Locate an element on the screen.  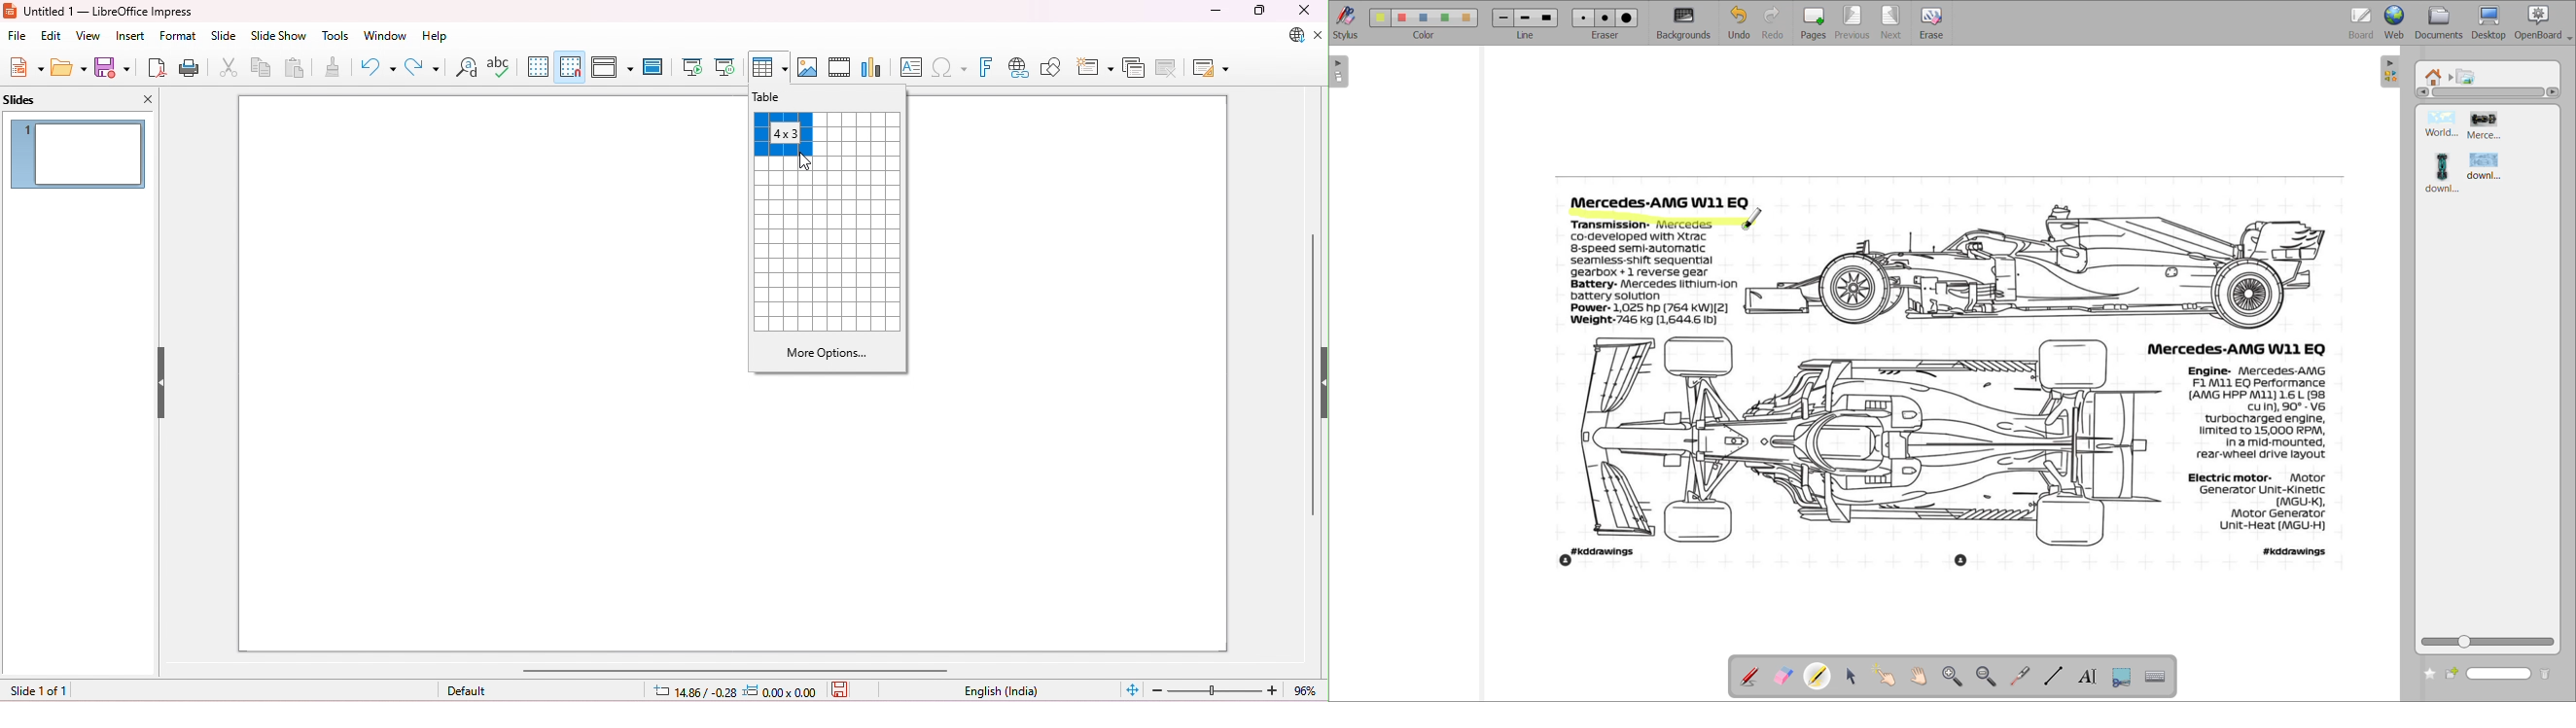
tools is located at coordinates (335, 37).